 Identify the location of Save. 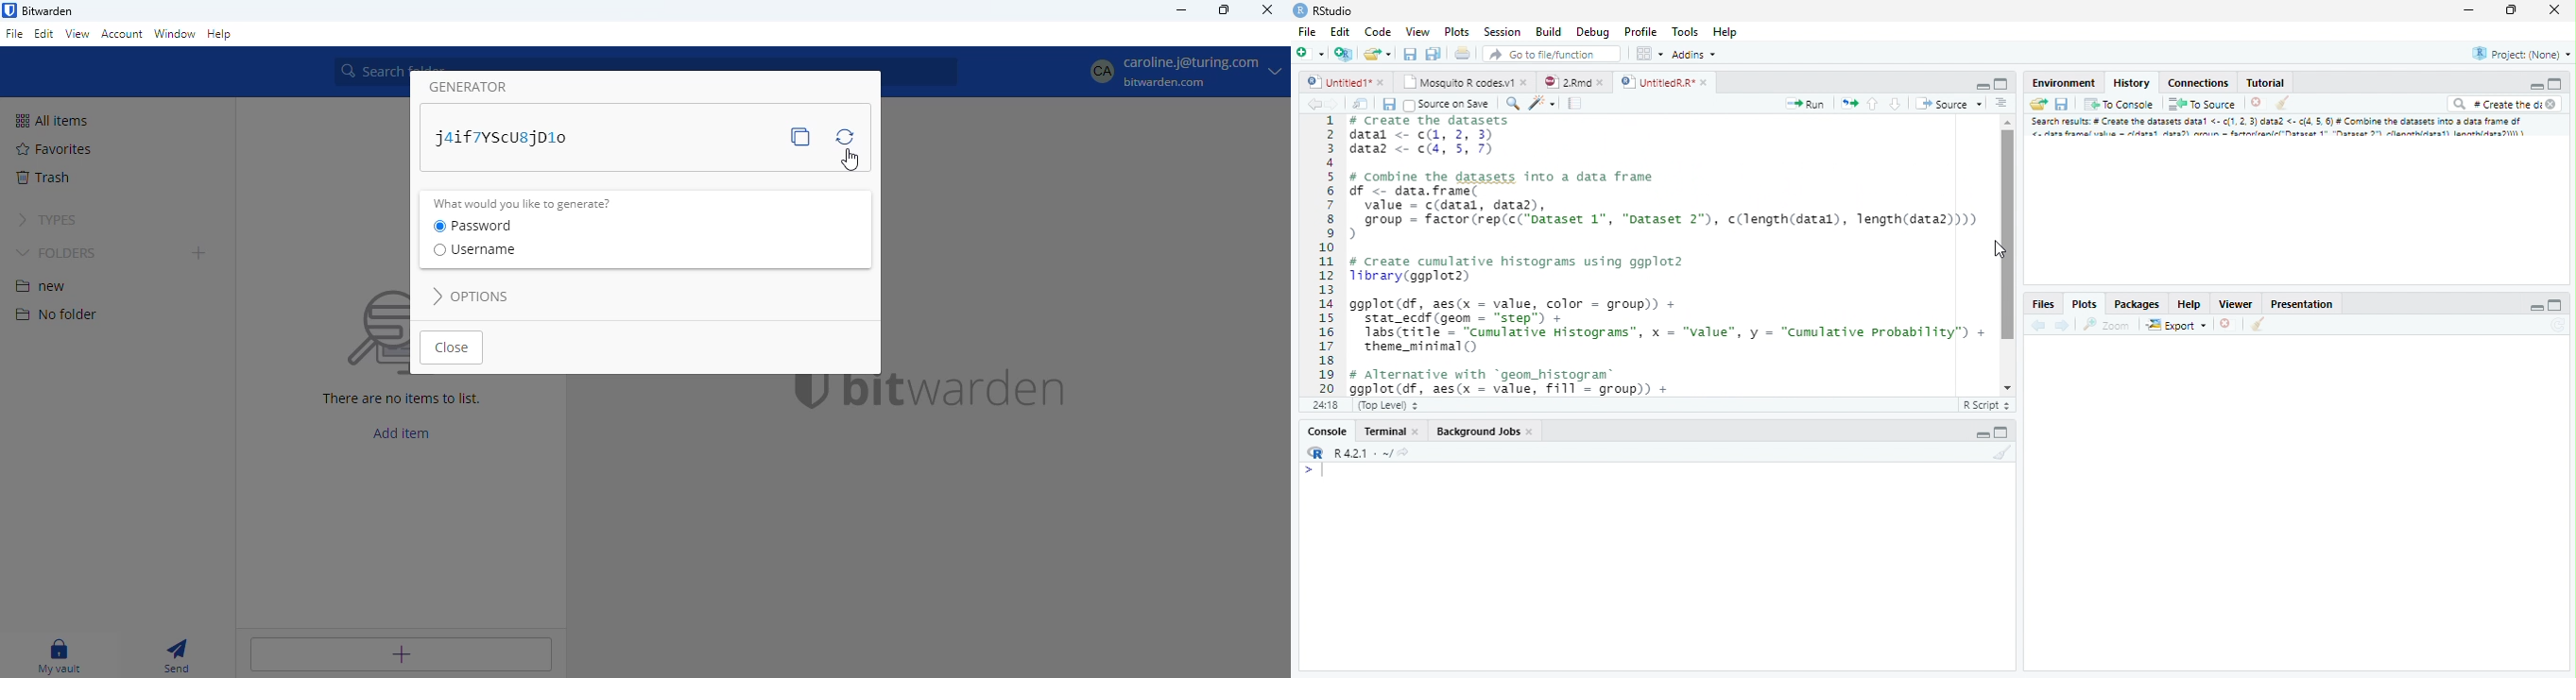
(1389, 105).